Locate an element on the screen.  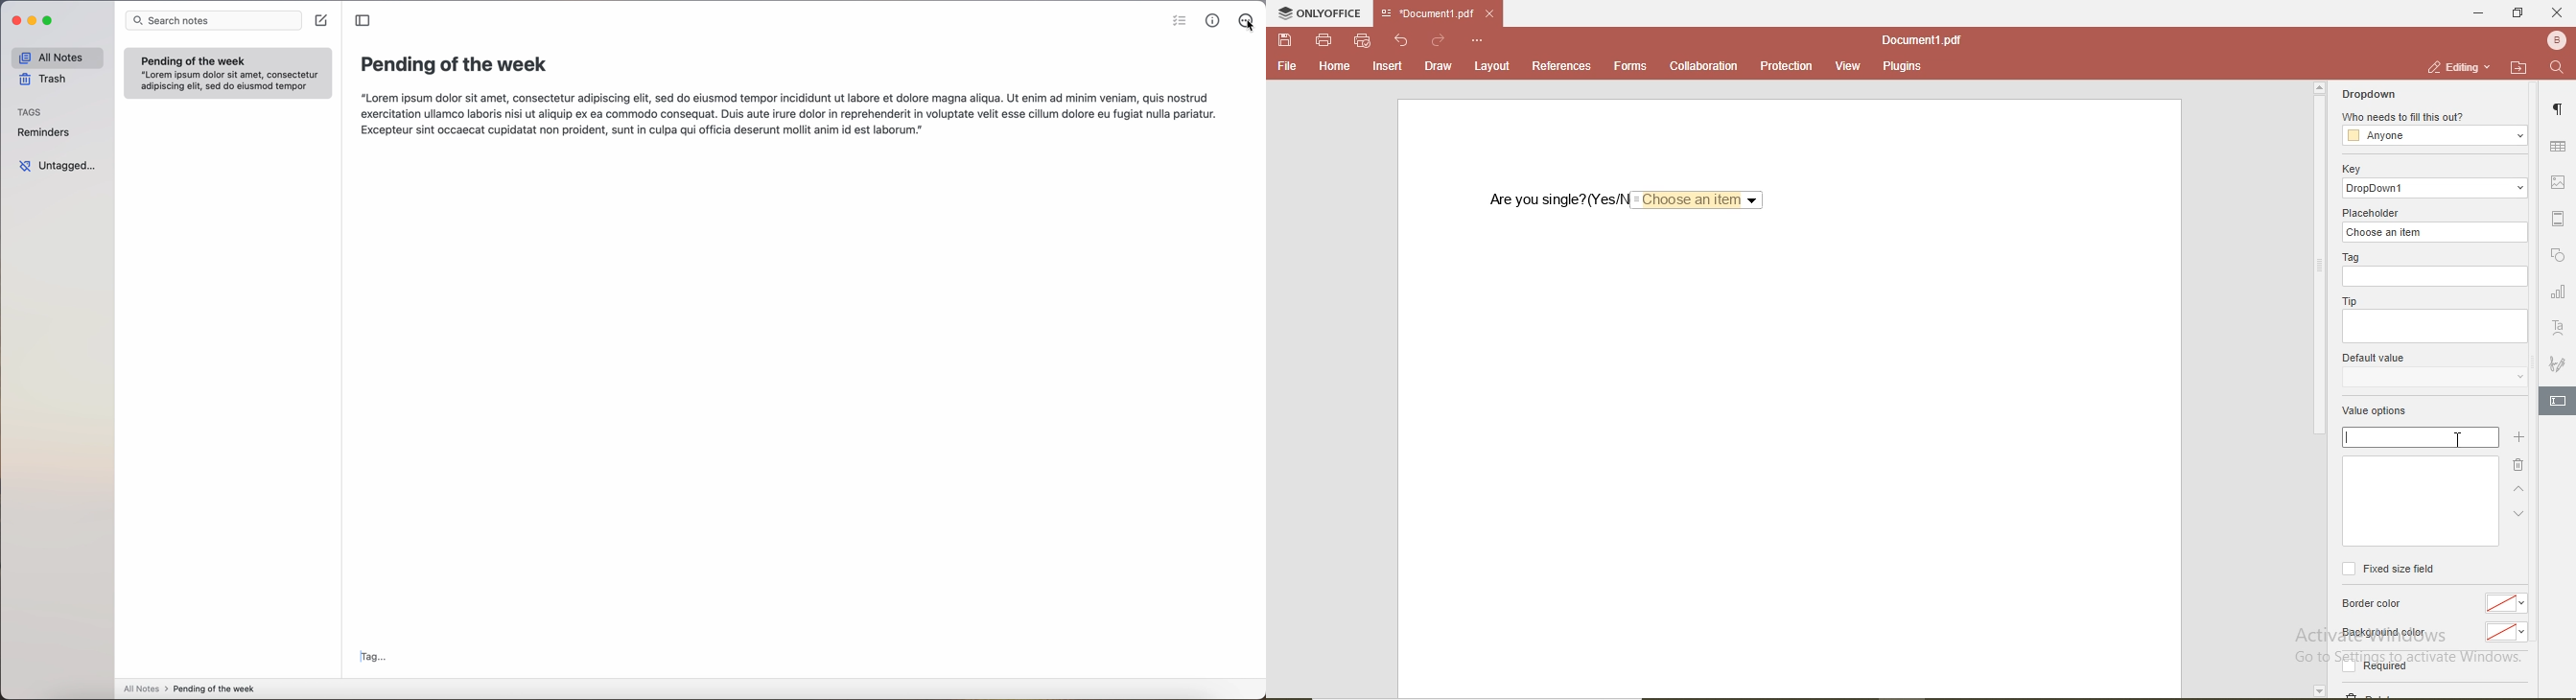
anyone is located at coordinates (2433, 135).